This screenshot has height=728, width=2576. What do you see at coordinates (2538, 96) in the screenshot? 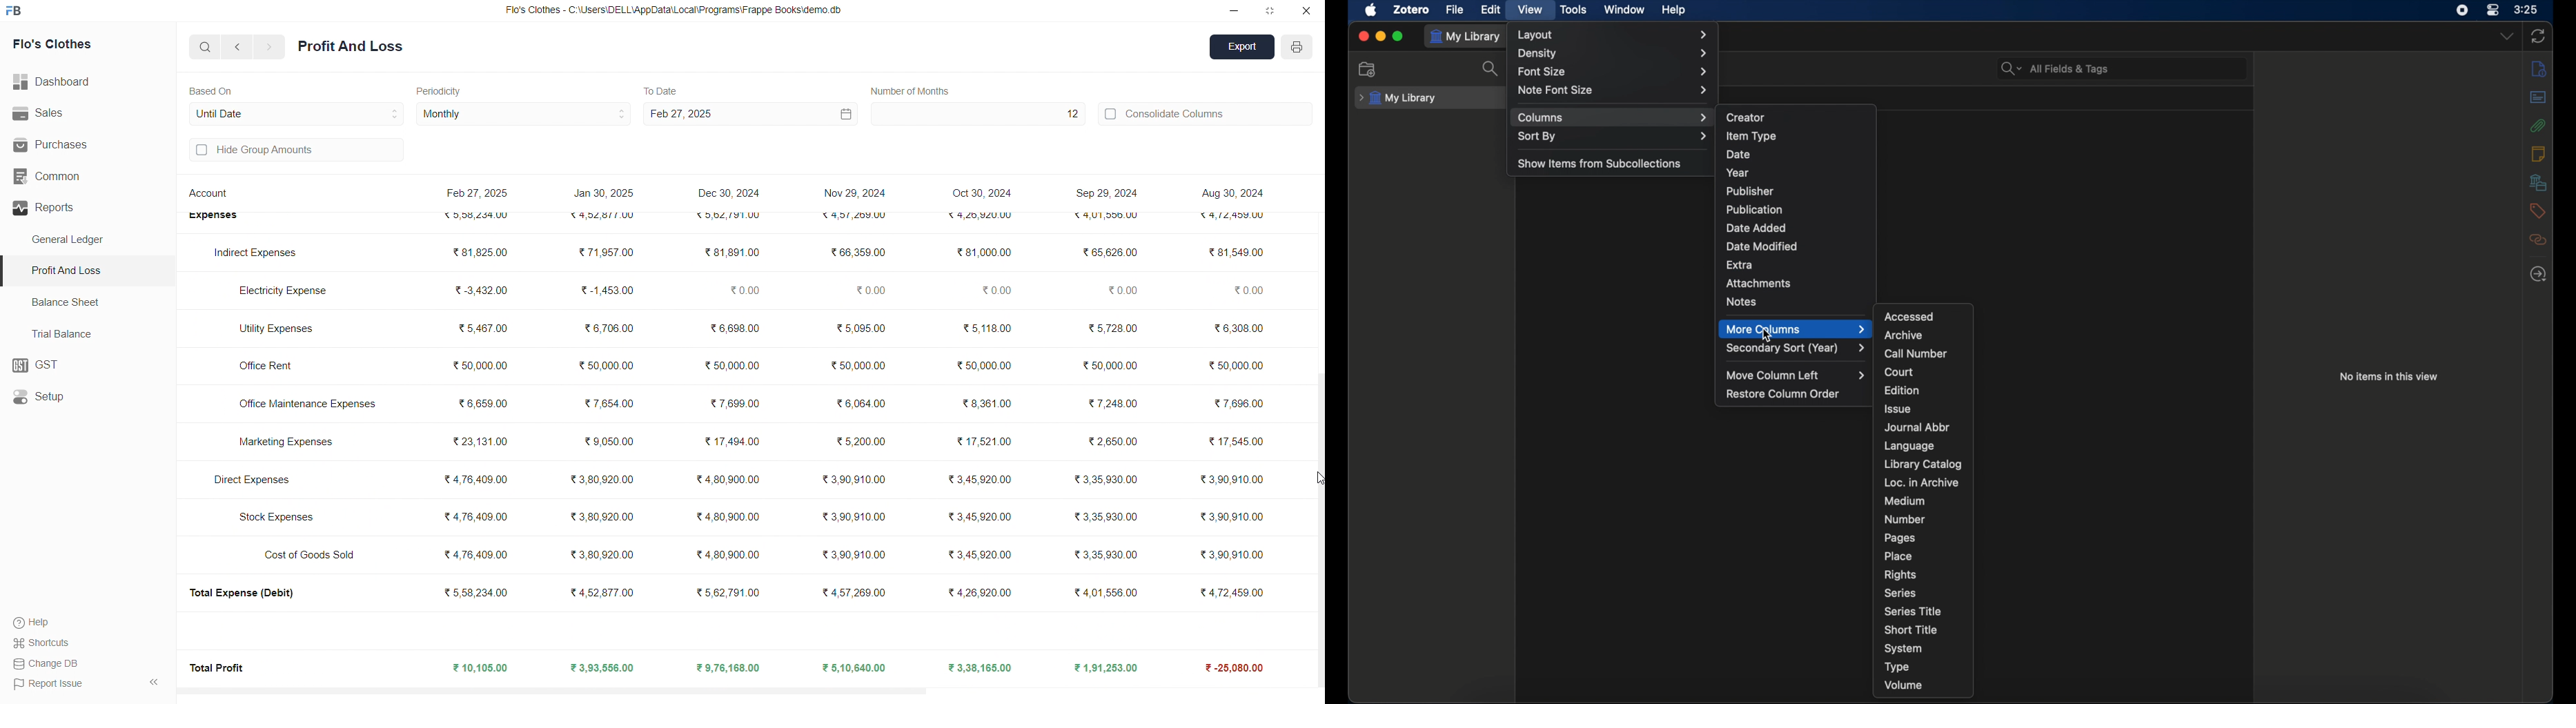
I see `abstract` at bounding box center [2538, 96].